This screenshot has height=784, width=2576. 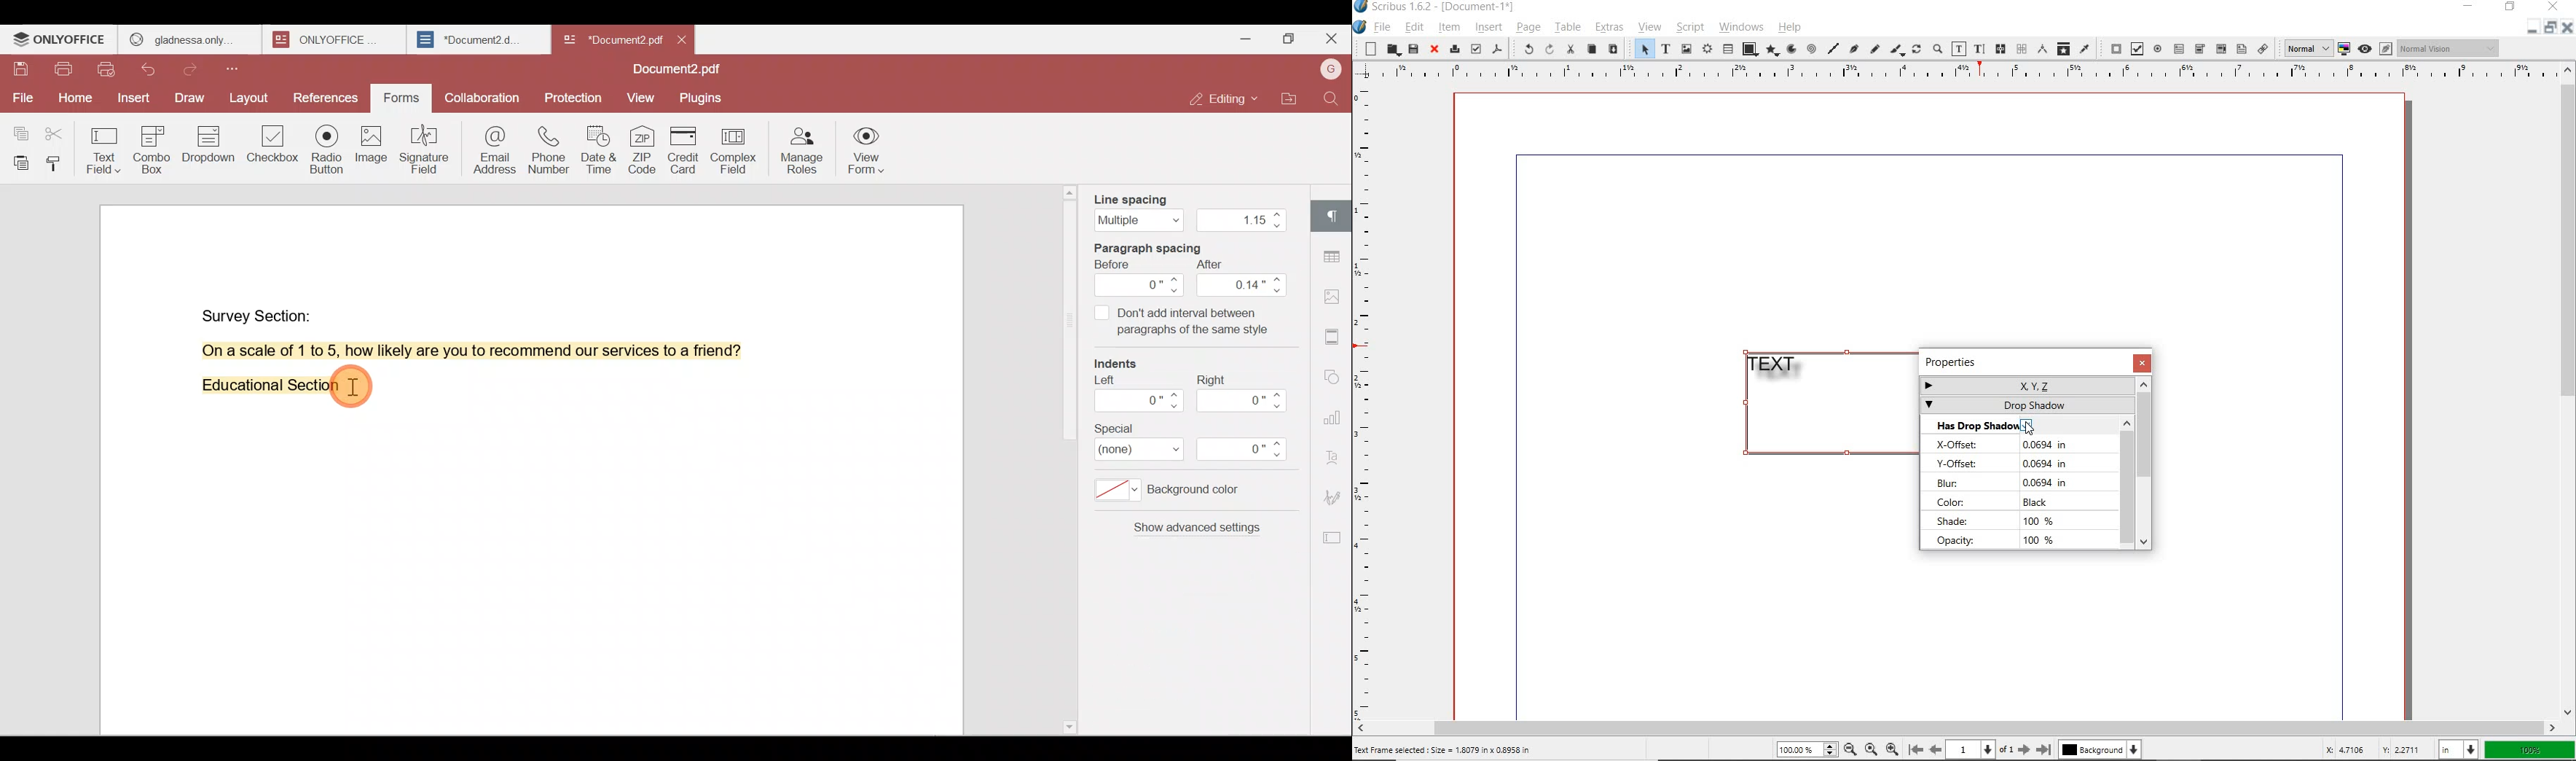 I want to click on close, so click(x=2140, y=362).